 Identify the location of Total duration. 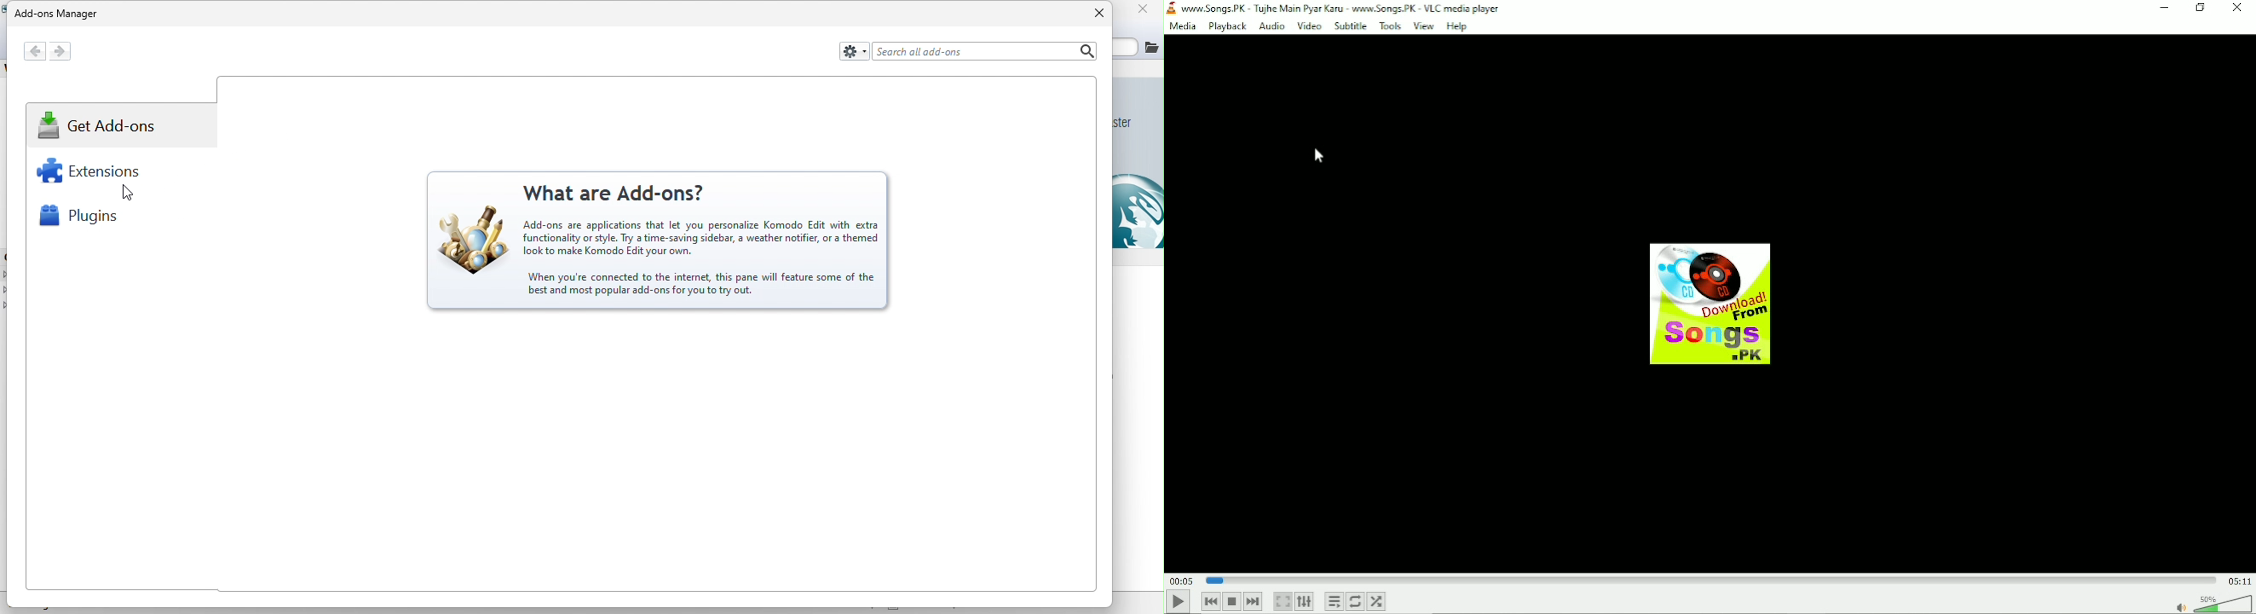
(2240, 580).